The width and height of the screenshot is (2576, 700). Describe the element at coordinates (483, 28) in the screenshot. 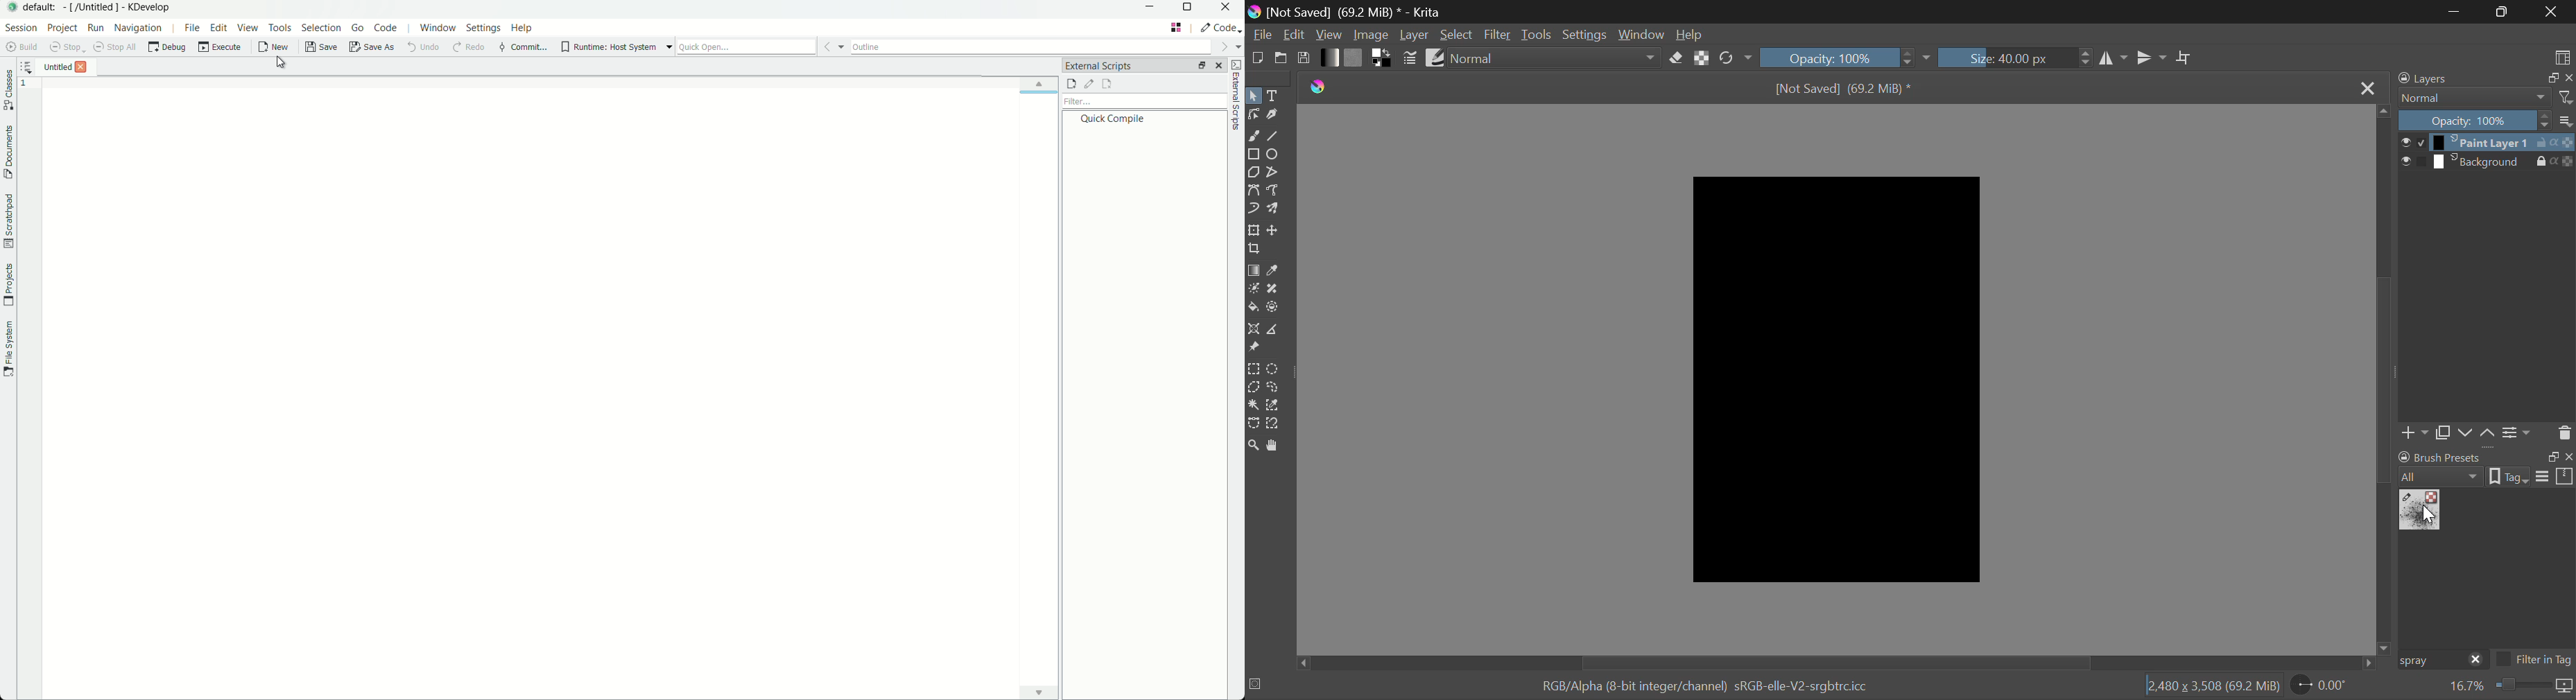

I see `settings menu` at that location.